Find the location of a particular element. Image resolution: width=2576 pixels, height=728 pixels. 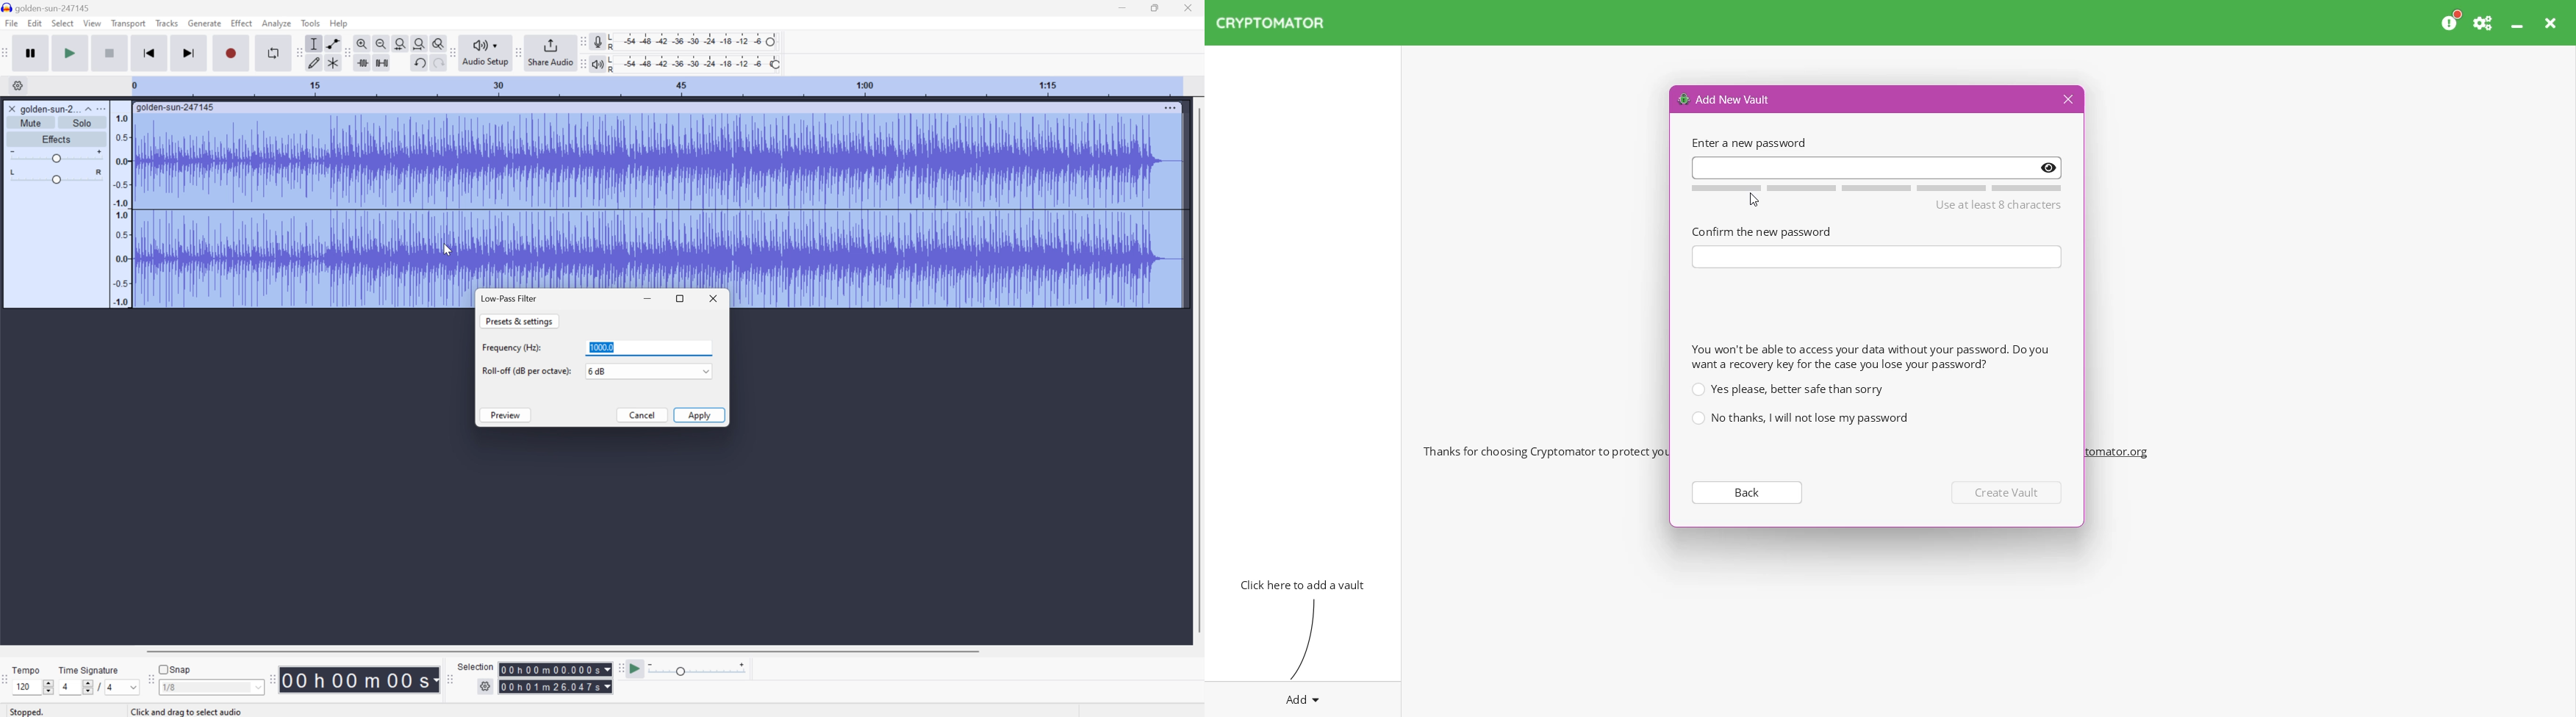

 is located at coordinates (555, 669).